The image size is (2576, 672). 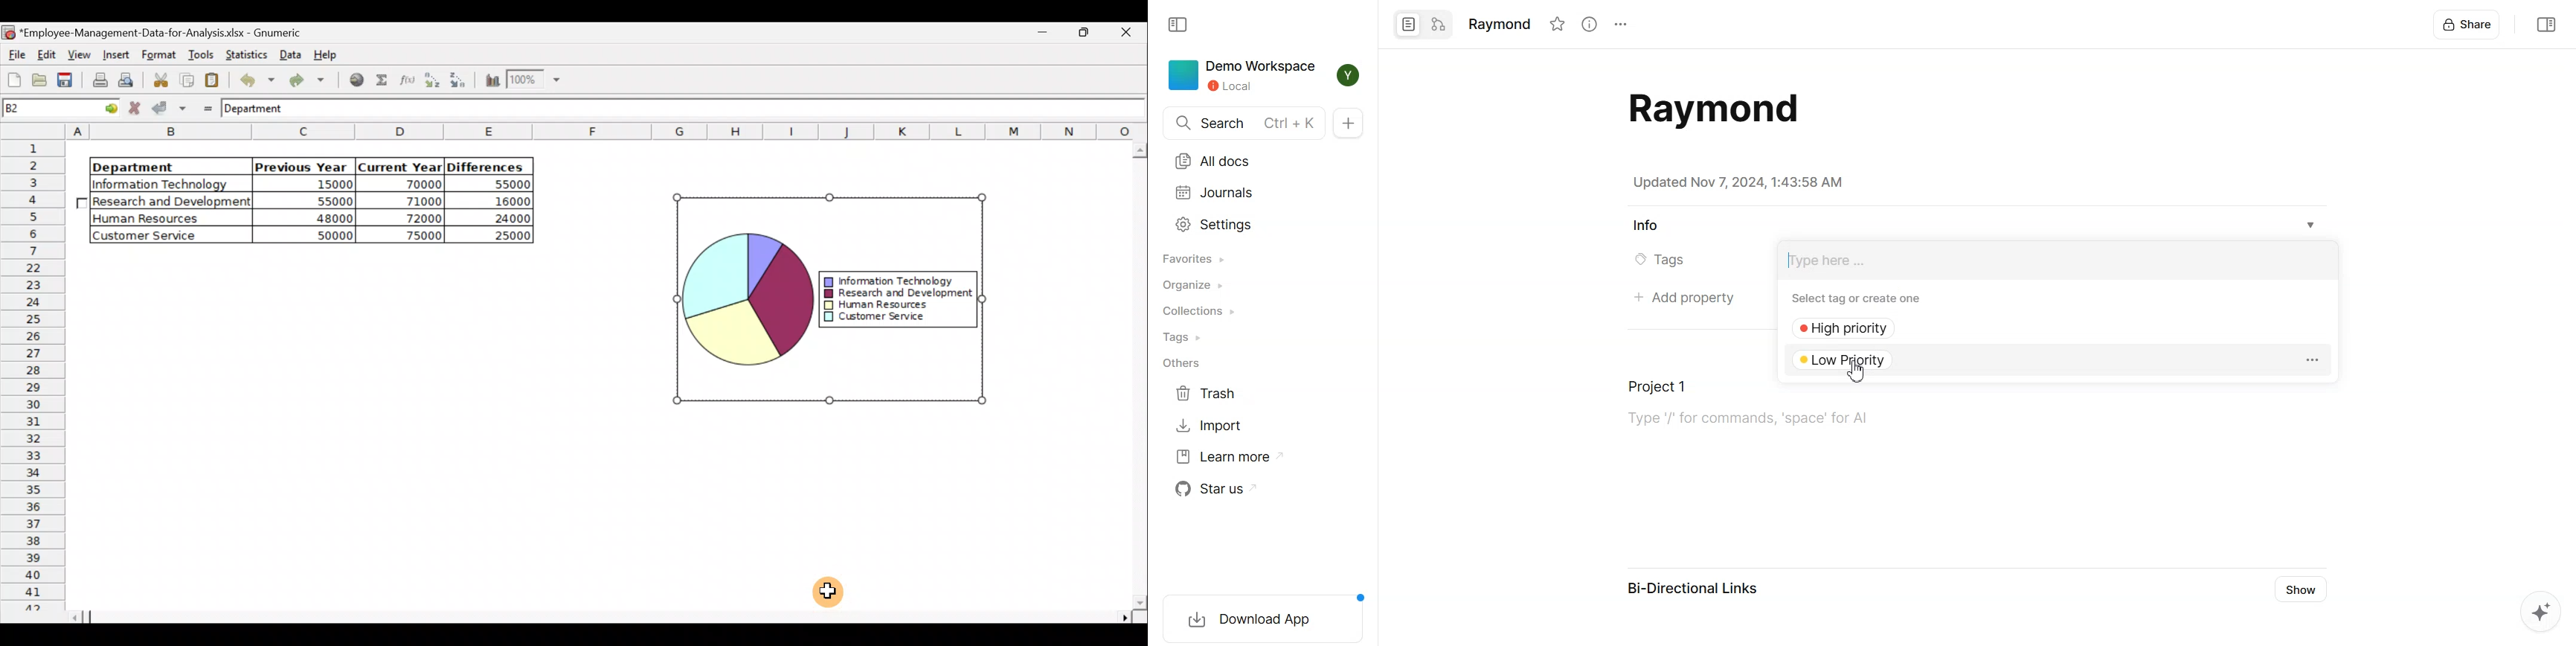 What do you see at coordinates (290, 53) in the screenshot?
I see `Data` at bounding box center [290, 53].